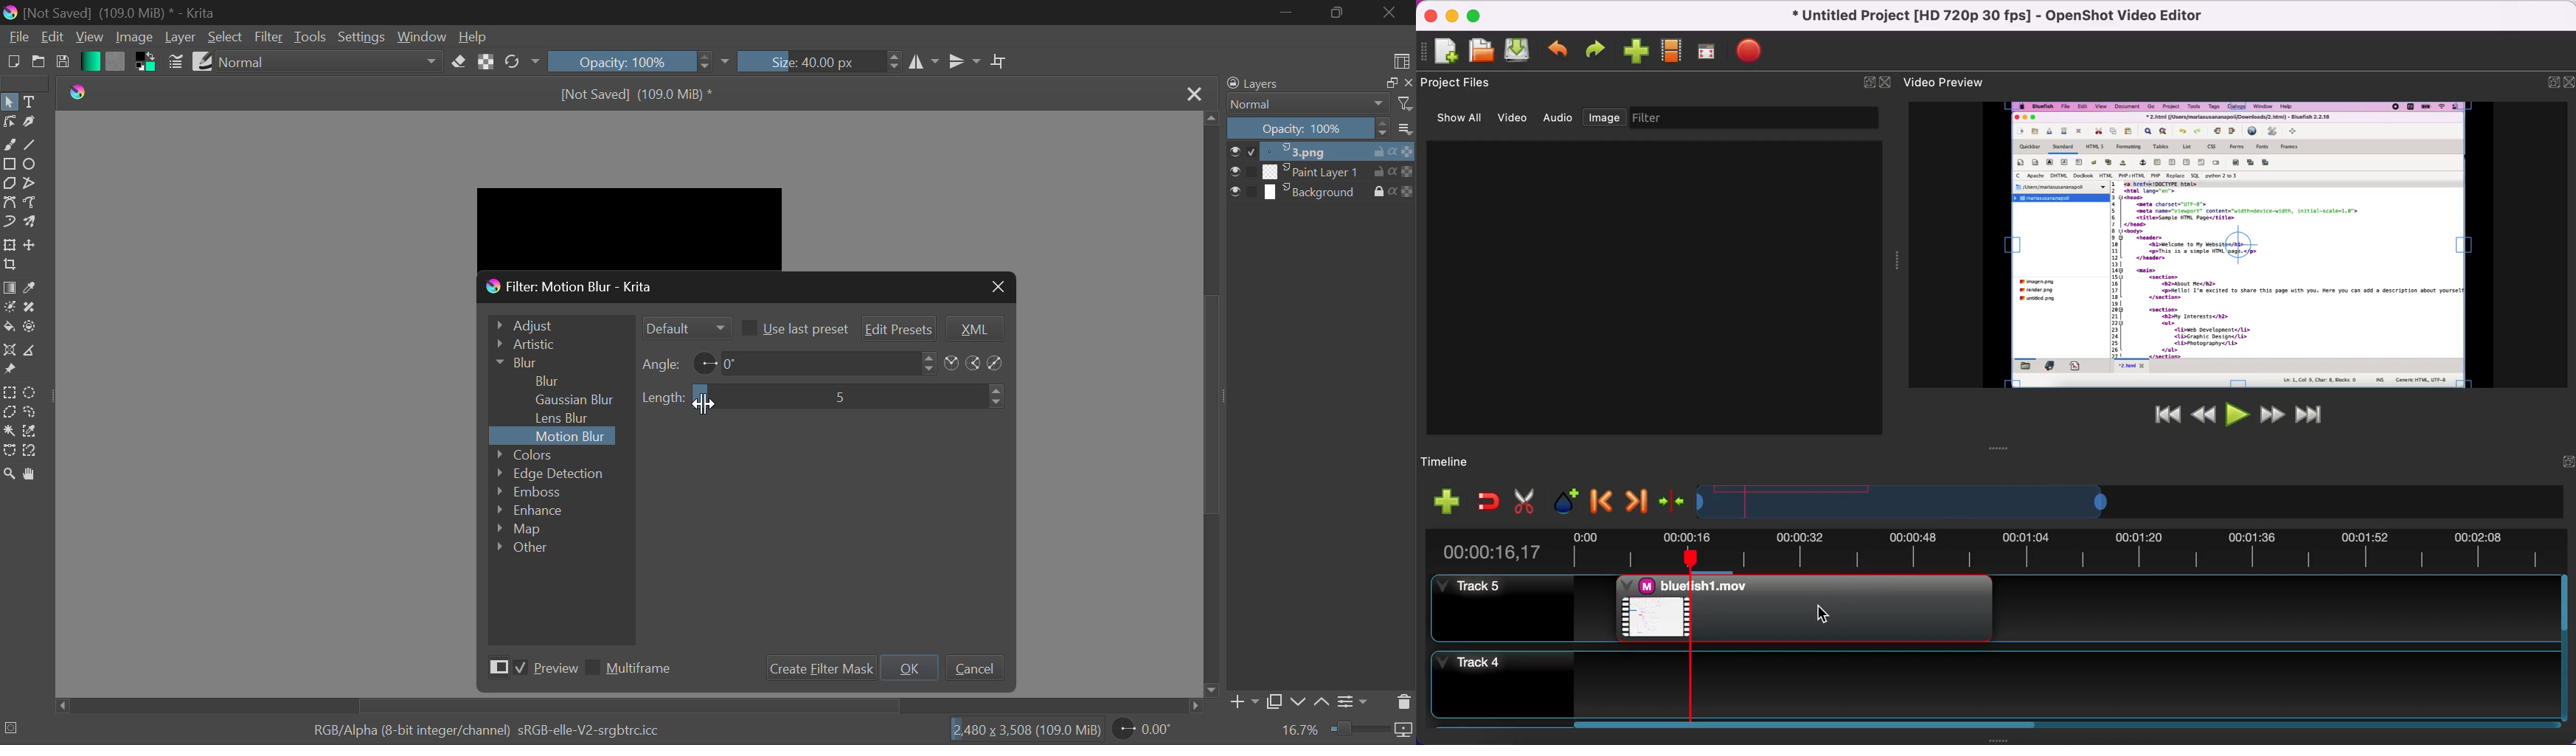 This screenshot has width=2576, height=756. I want to click on Increase or decrease angle, so click(929, 362).